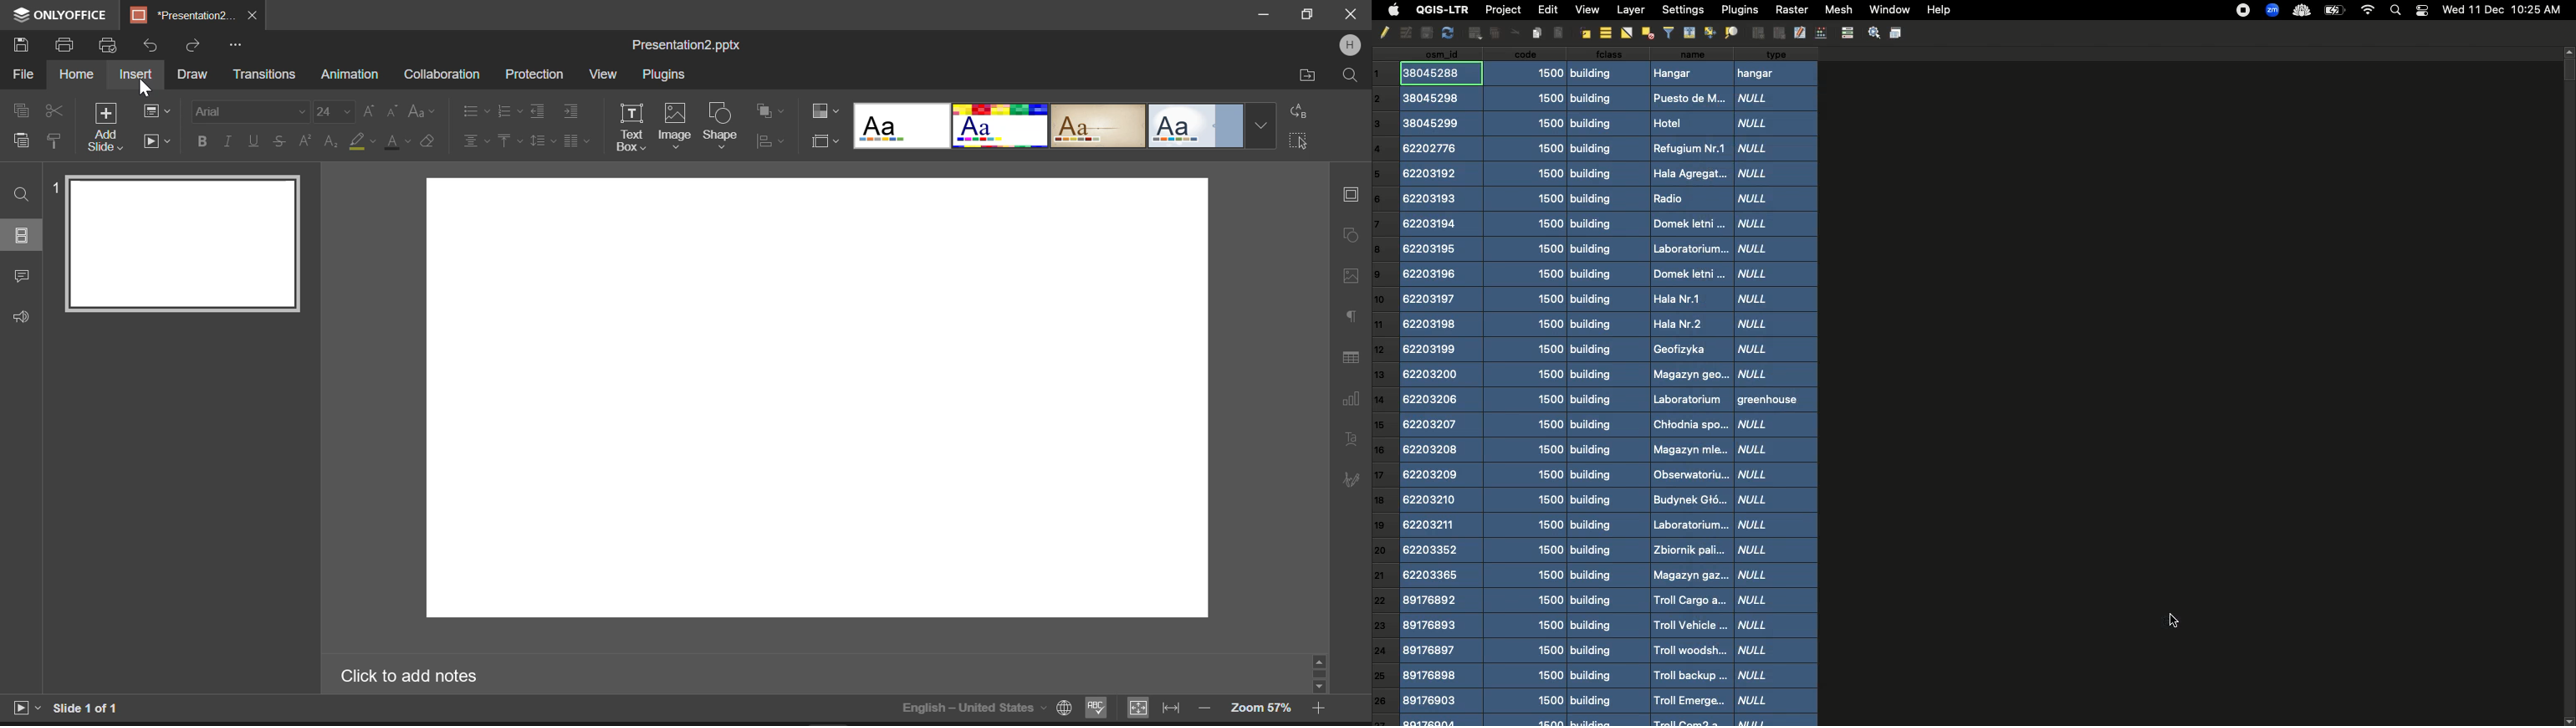 The width and height of the screenshot is (2576, 728). Describe the element at coordinates (1350, 441) in the screenshot. I see `Text Art Settings` at that location.